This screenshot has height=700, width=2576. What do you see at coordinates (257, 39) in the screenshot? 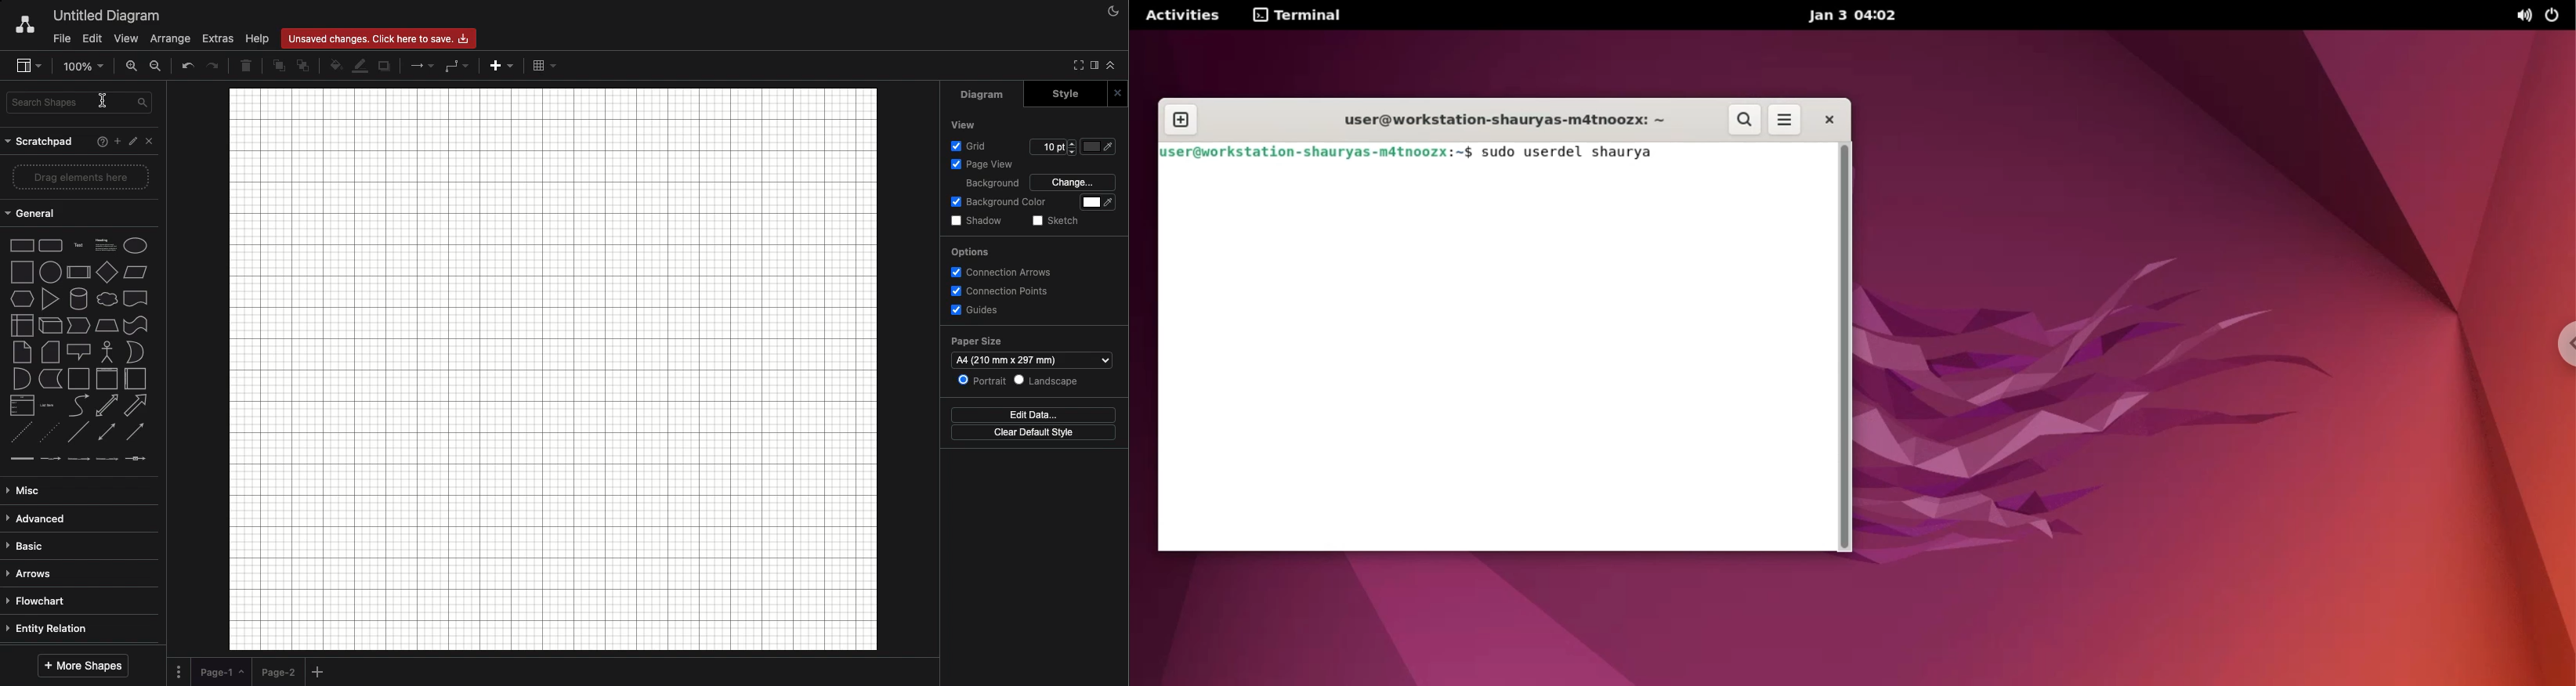
I see `Help` at bounding box center [257, 39].